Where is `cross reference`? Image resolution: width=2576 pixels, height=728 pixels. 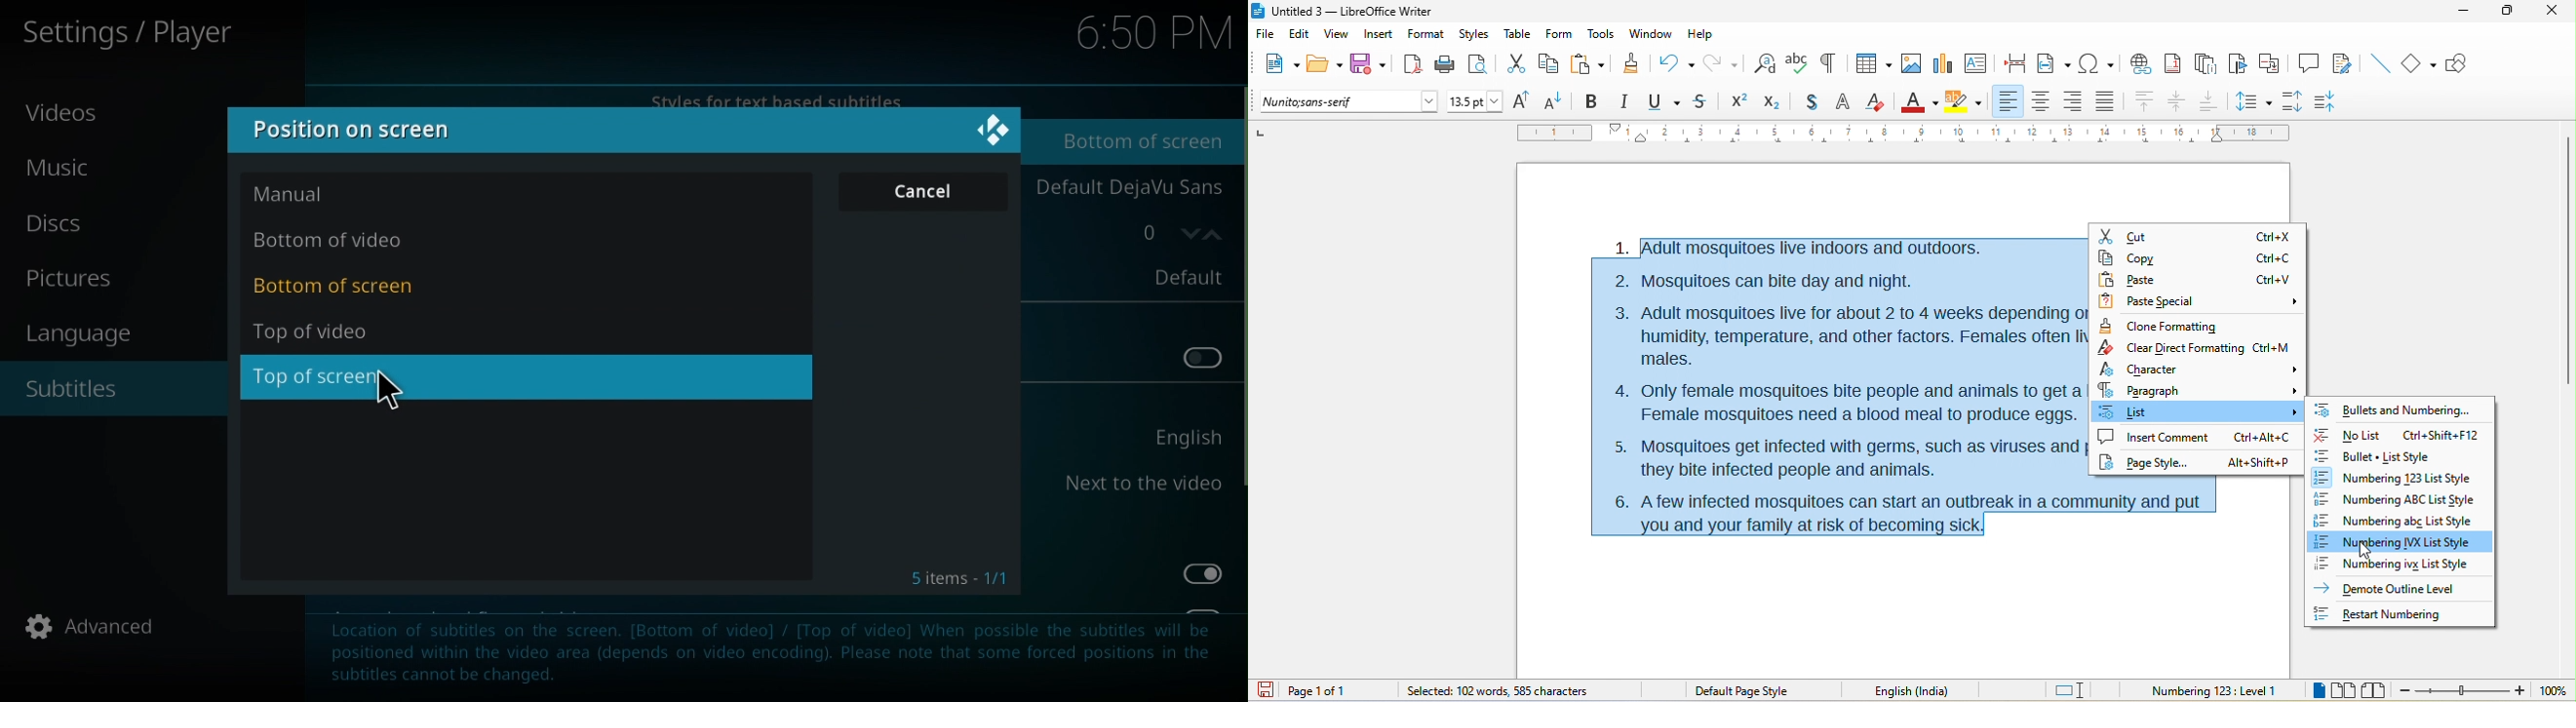 cross reference is located at coordinates (2274, 63).